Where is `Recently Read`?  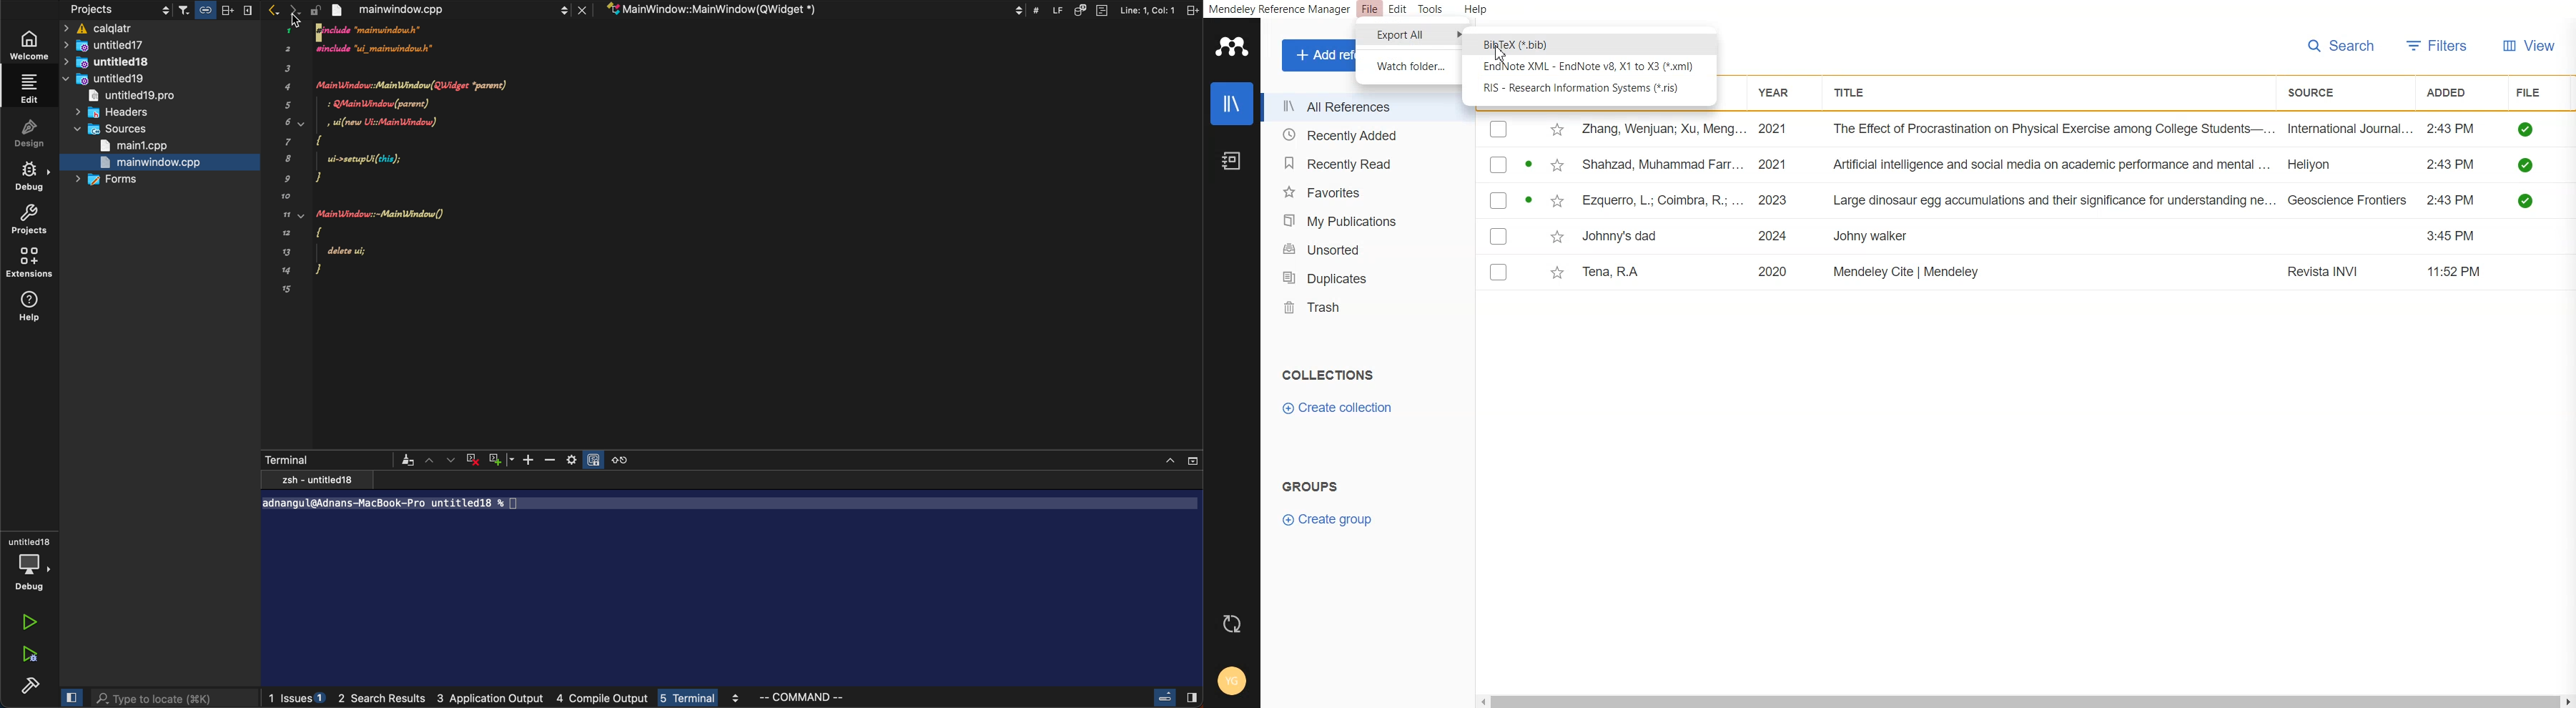
Recently Read is located at coordinates (1361, 164).